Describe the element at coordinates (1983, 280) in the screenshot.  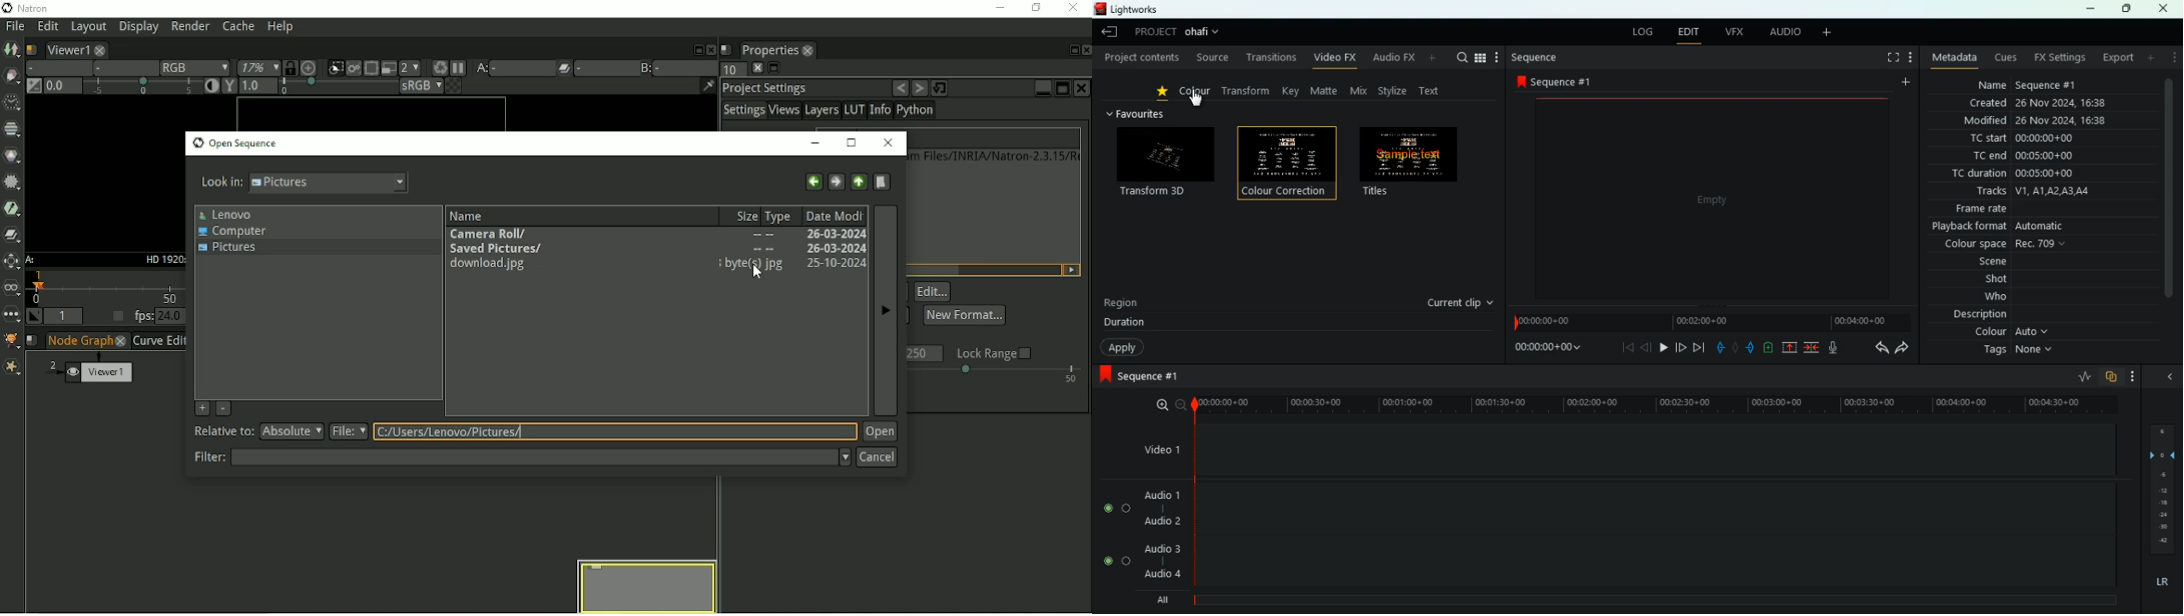
I see `shot` at that location.